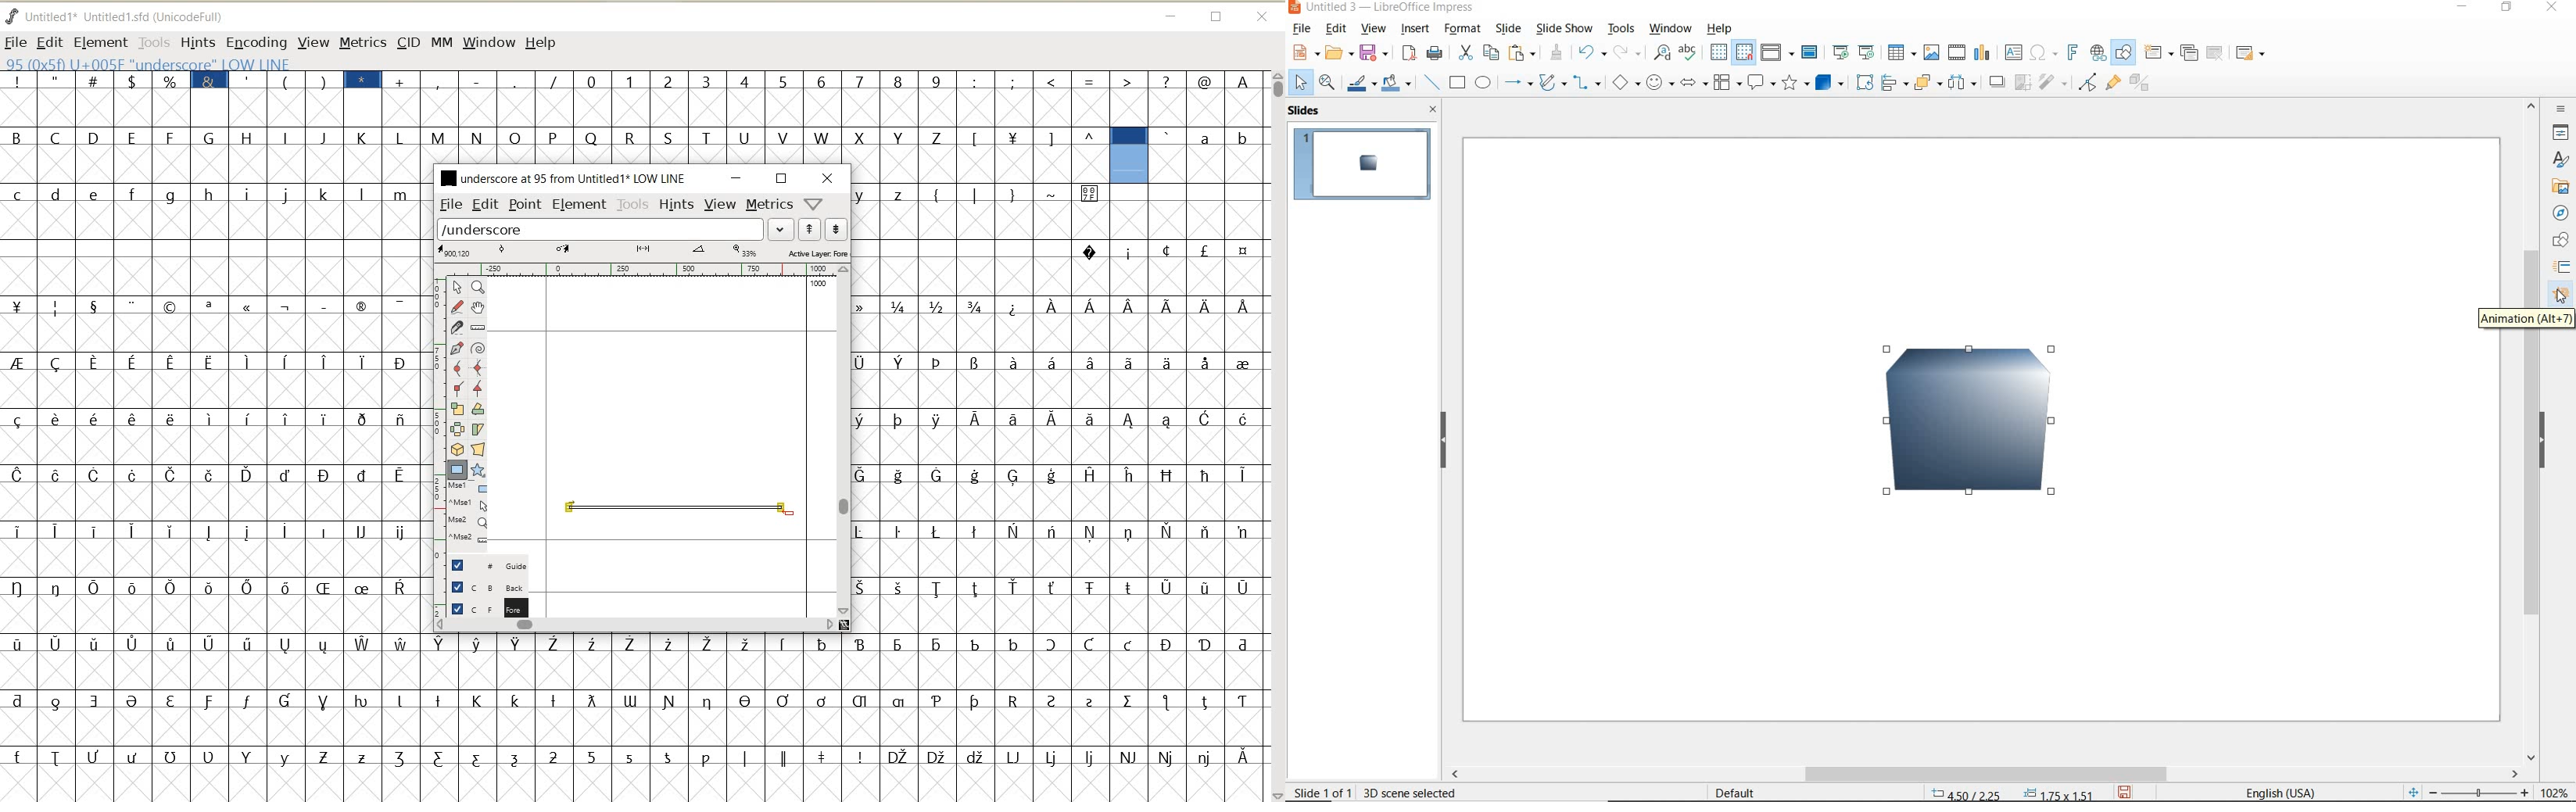 This screenshot has width=2576, height=812. I want to click on SCROLLBAR, so click(844, 441).